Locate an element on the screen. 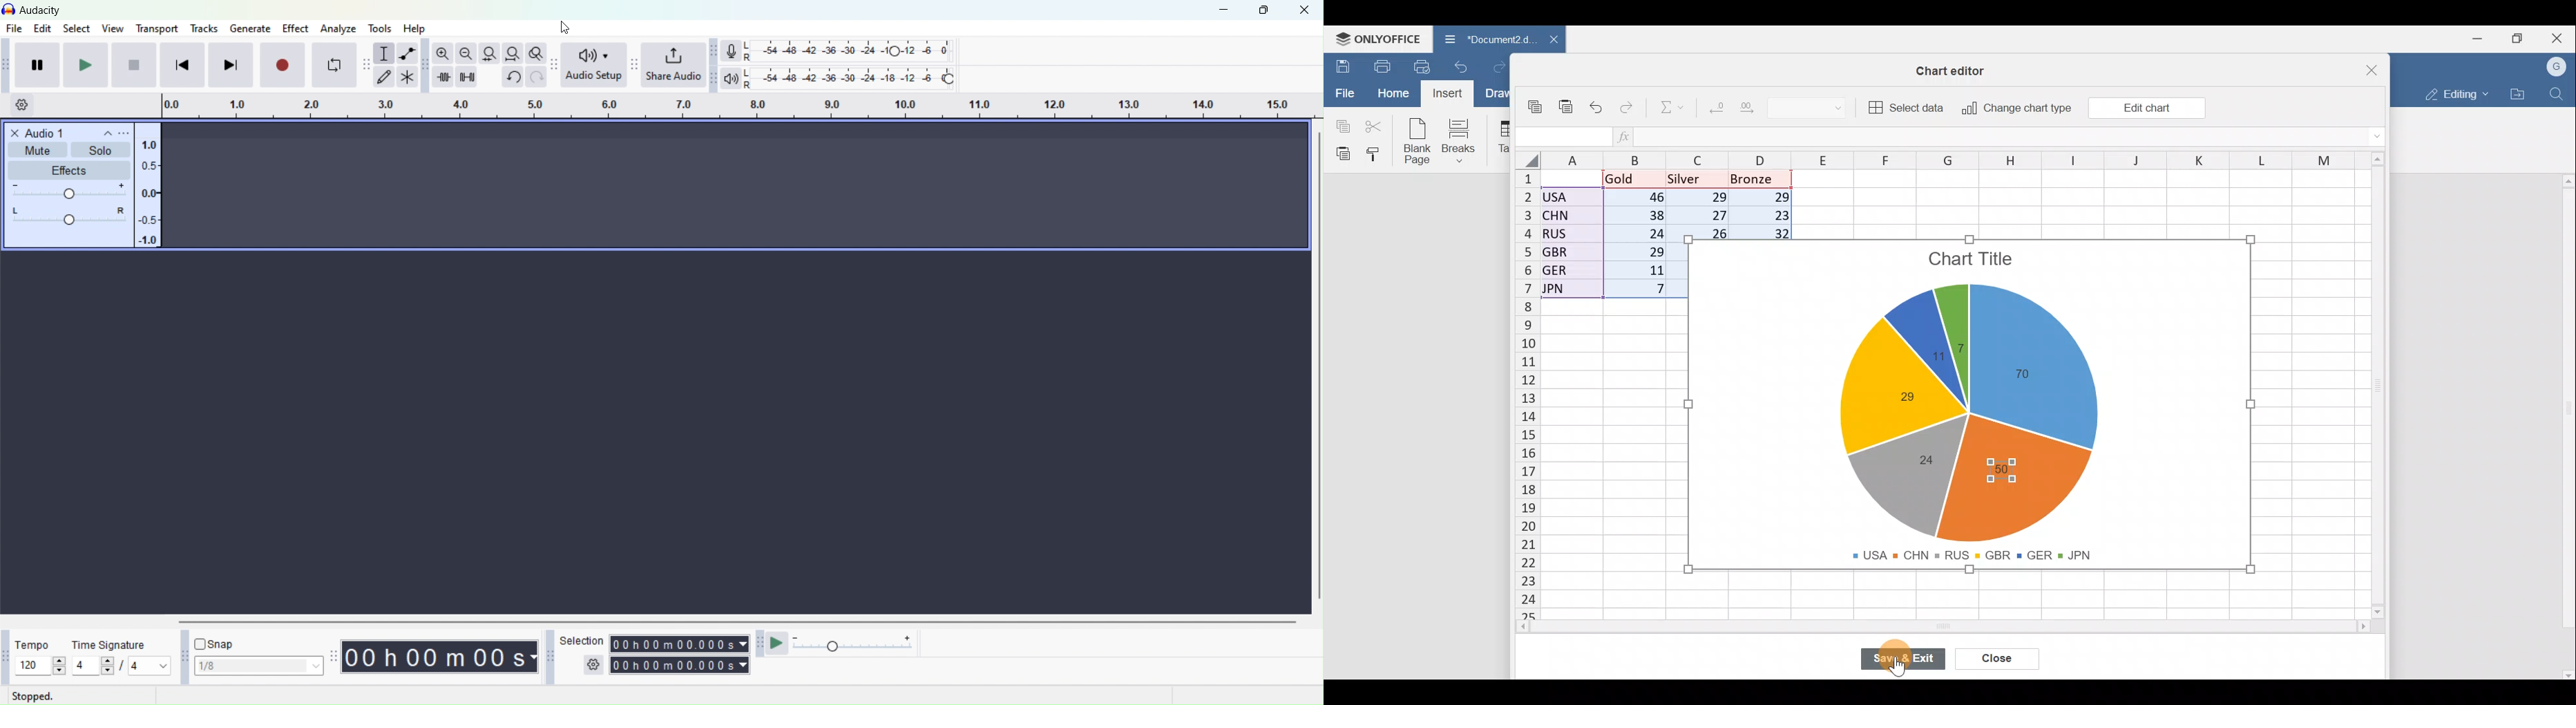 The width and height of the screenshot is (2576, 728). options is located at coordinates (126, 133).